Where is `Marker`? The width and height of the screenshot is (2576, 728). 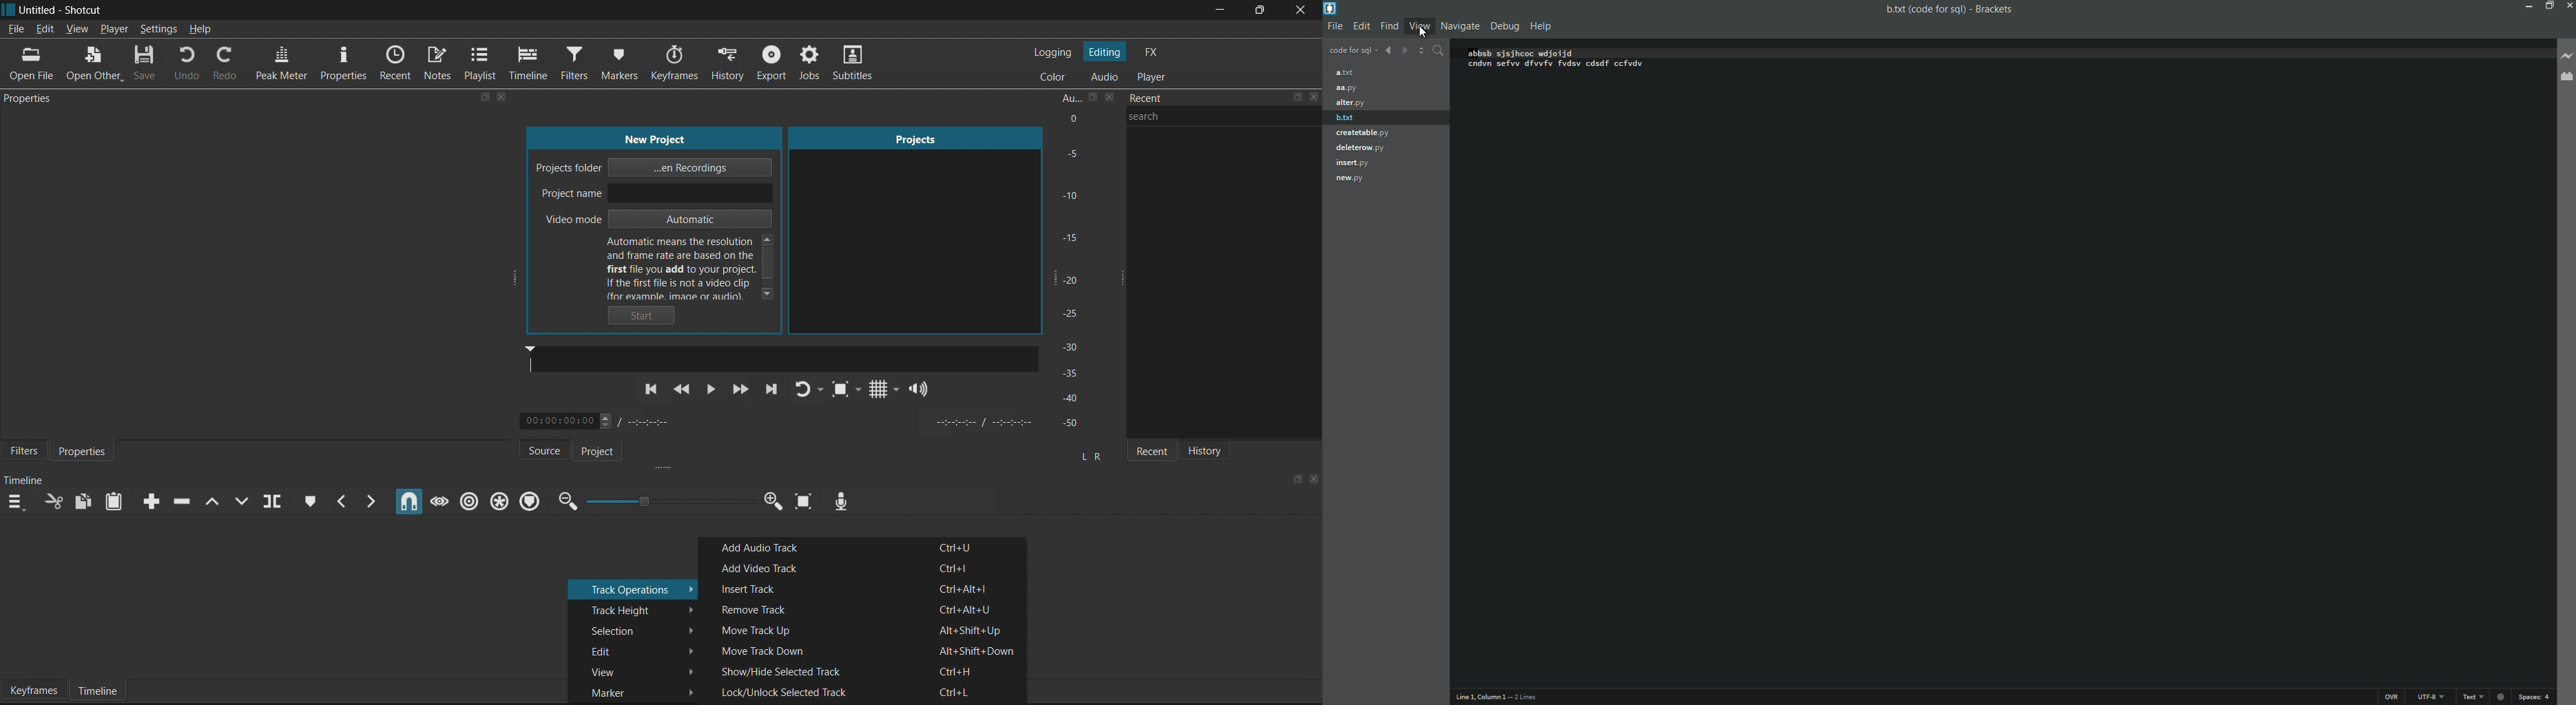 Marker is located at coordinates (633, 691).